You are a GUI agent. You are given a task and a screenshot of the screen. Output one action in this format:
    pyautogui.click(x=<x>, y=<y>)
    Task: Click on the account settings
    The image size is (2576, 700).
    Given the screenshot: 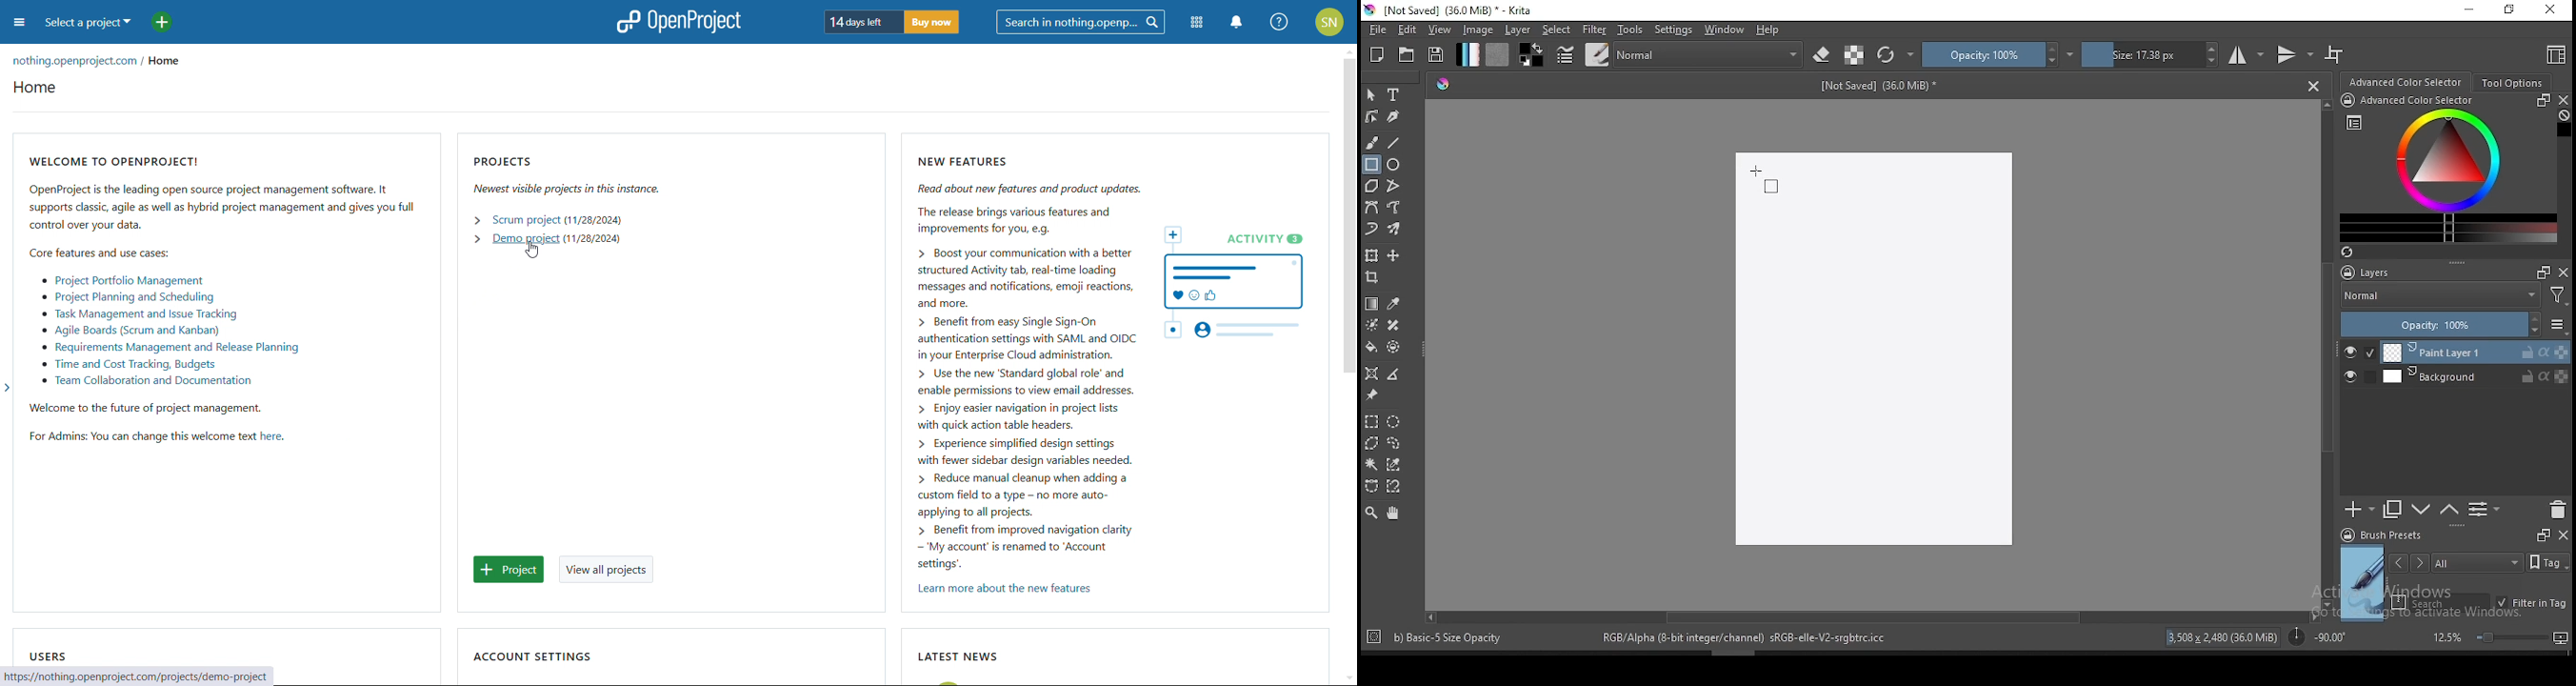 What is the action you would take?
    pyautogui.click(x=533, y=658)
    